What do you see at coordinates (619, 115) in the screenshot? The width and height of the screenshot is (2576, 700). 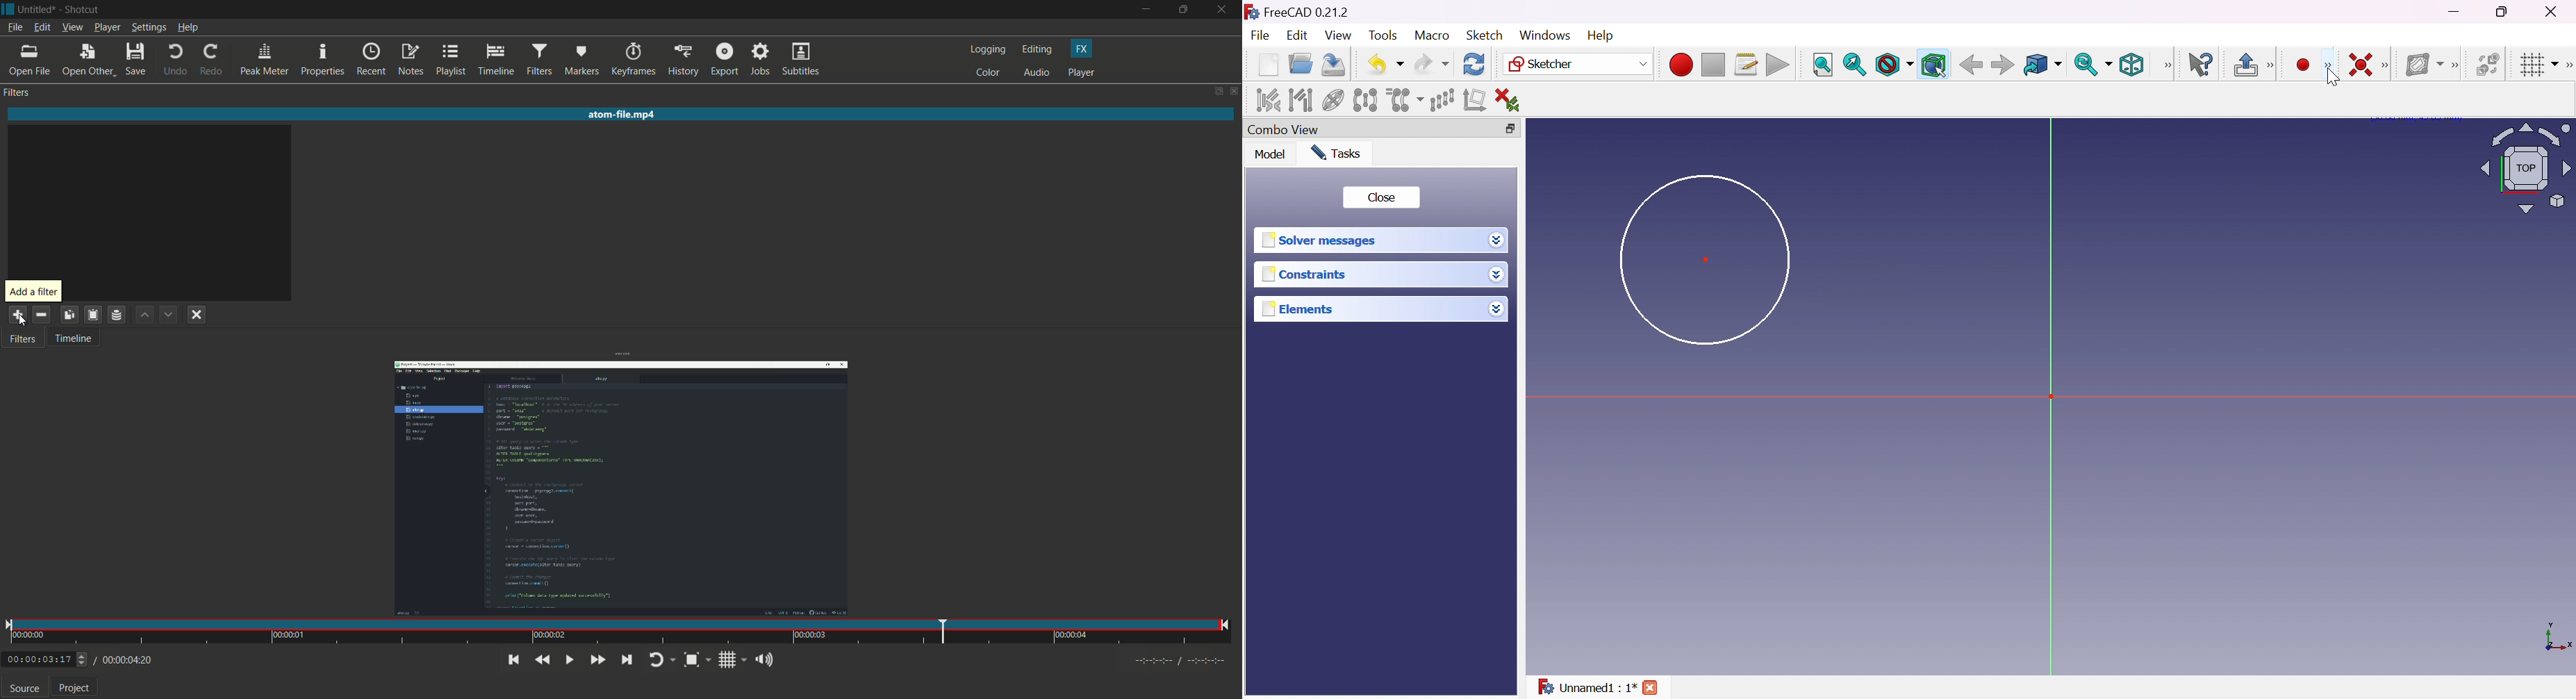 I see `atom-fie.mp4(imported video name)` at bounding box center [619, 115].